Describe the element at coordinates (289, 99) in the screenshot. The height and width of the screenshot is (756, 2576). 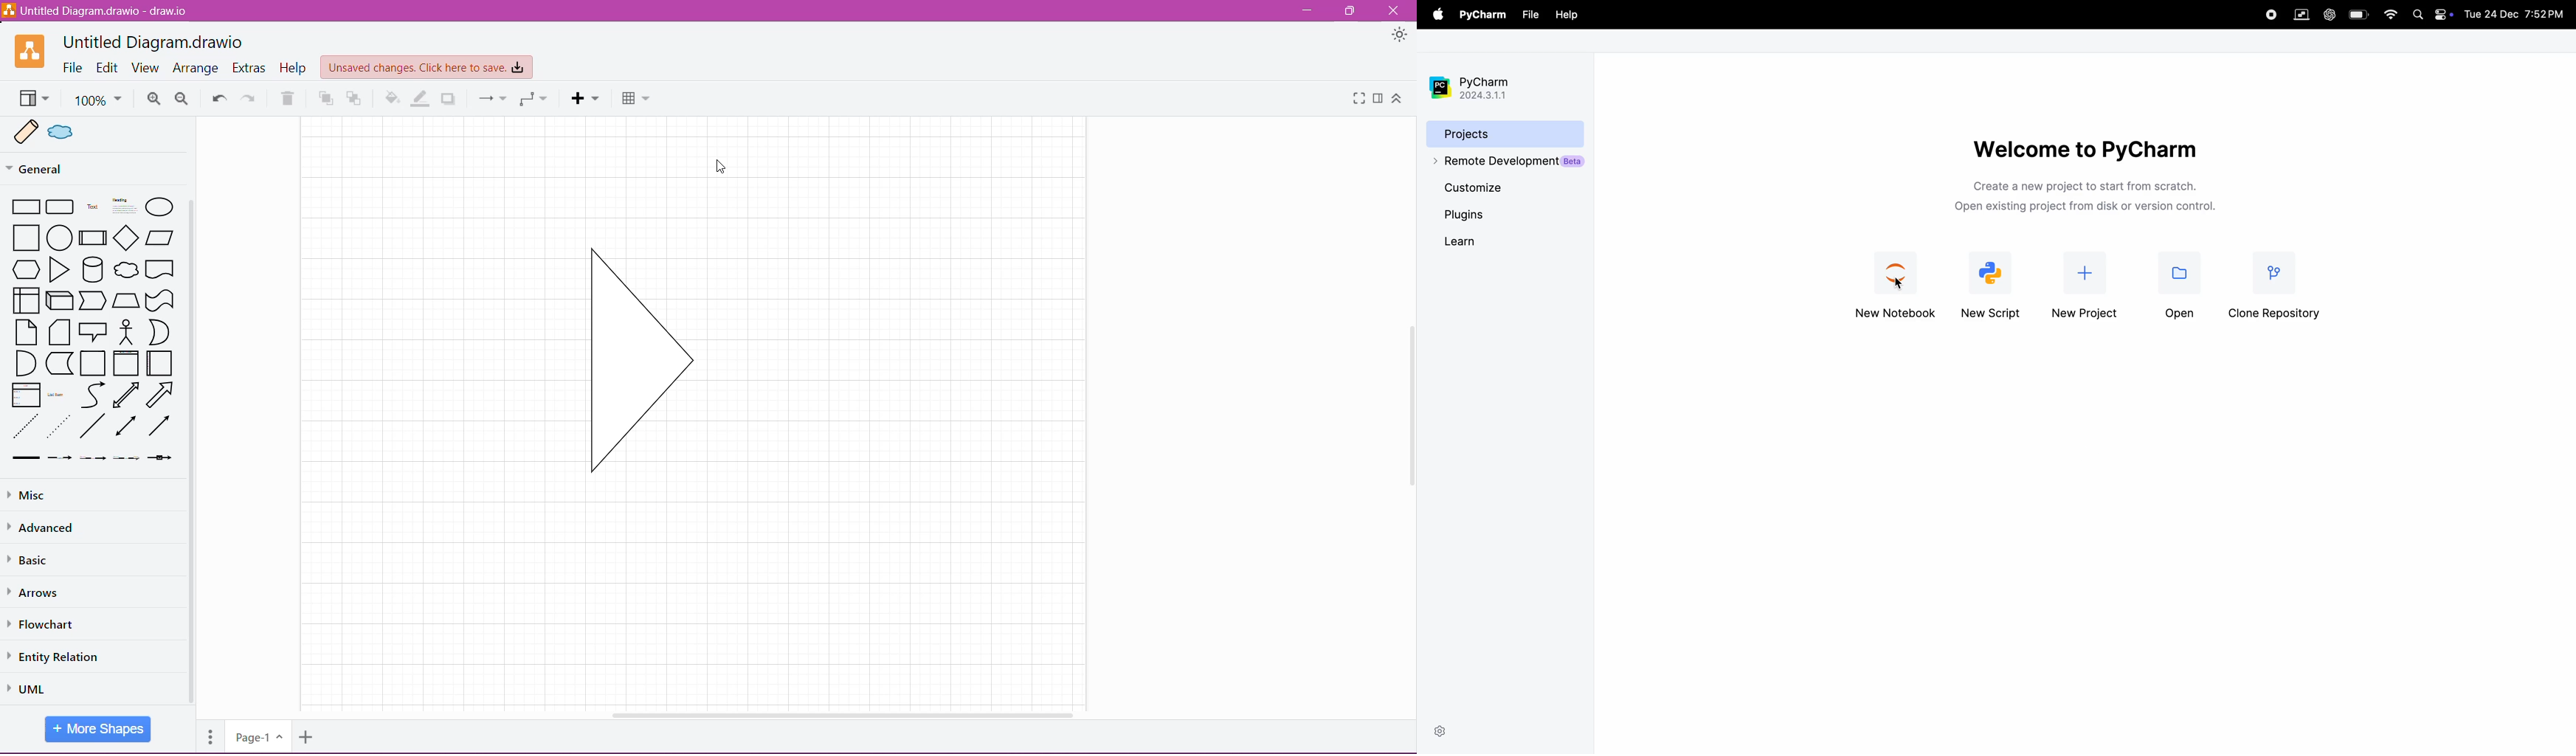
I see `Delete` at that location.